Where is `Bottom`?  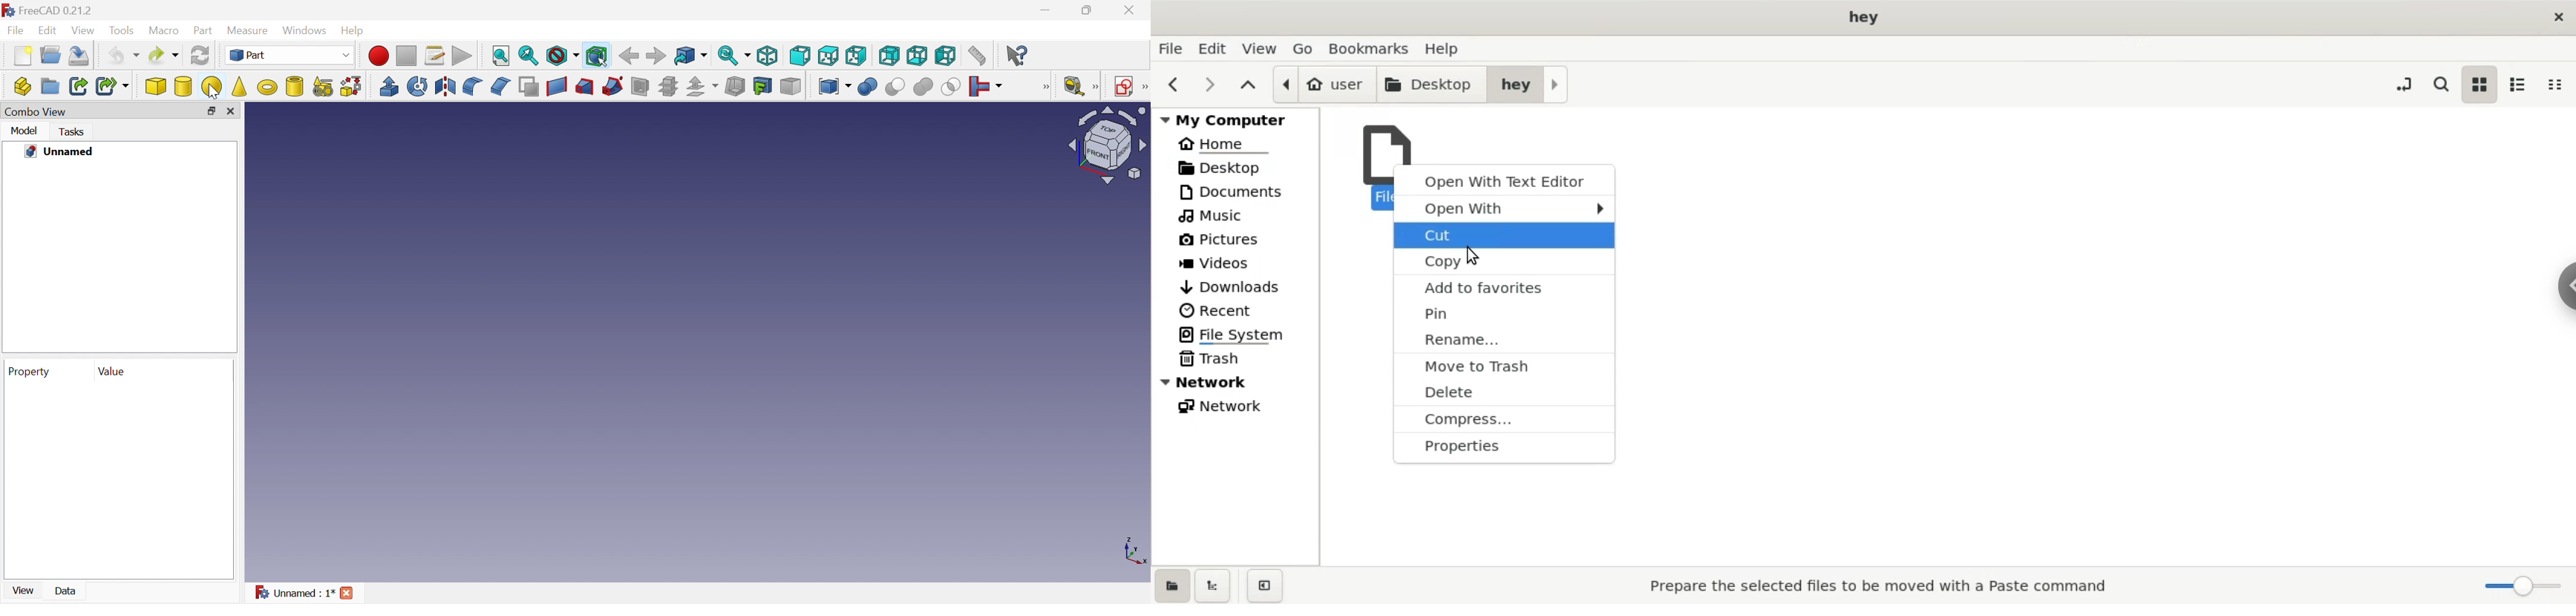
Bottom is located at coordinates (919, 55).